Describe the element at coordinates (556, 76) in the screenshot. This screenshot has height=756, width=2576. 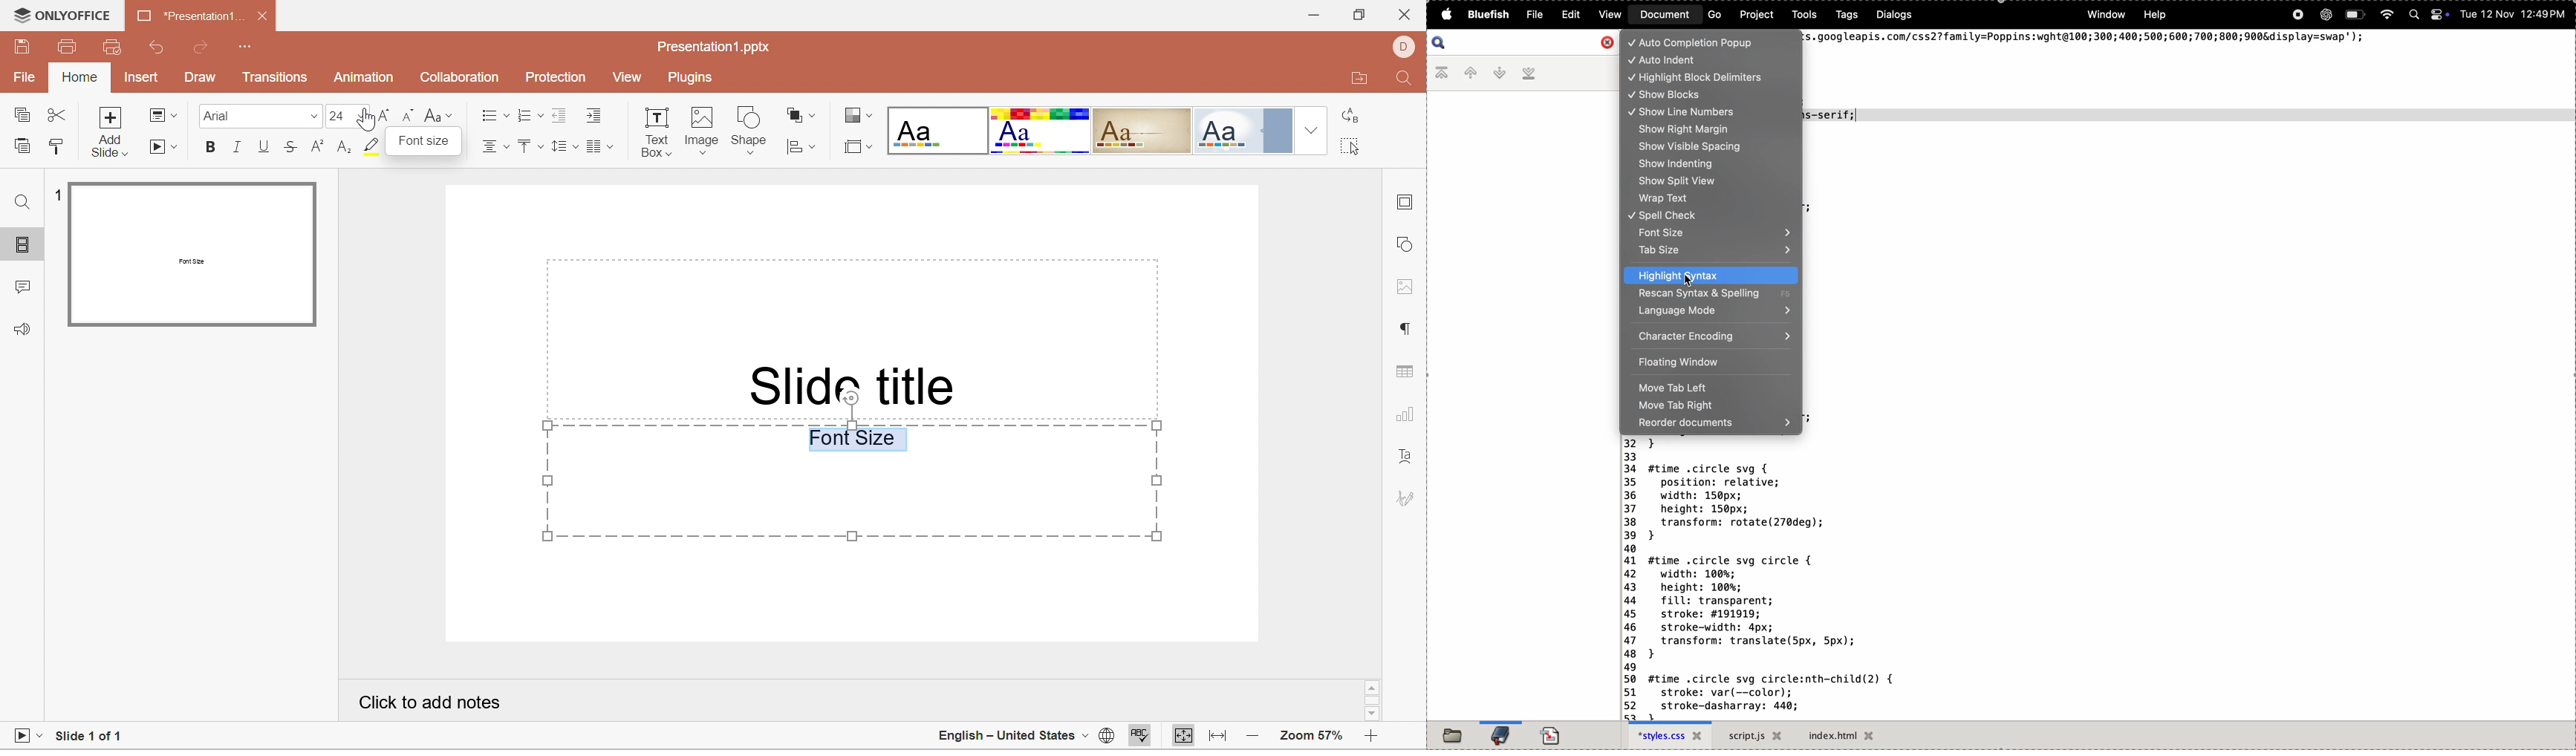
I see `Protection` at that location.